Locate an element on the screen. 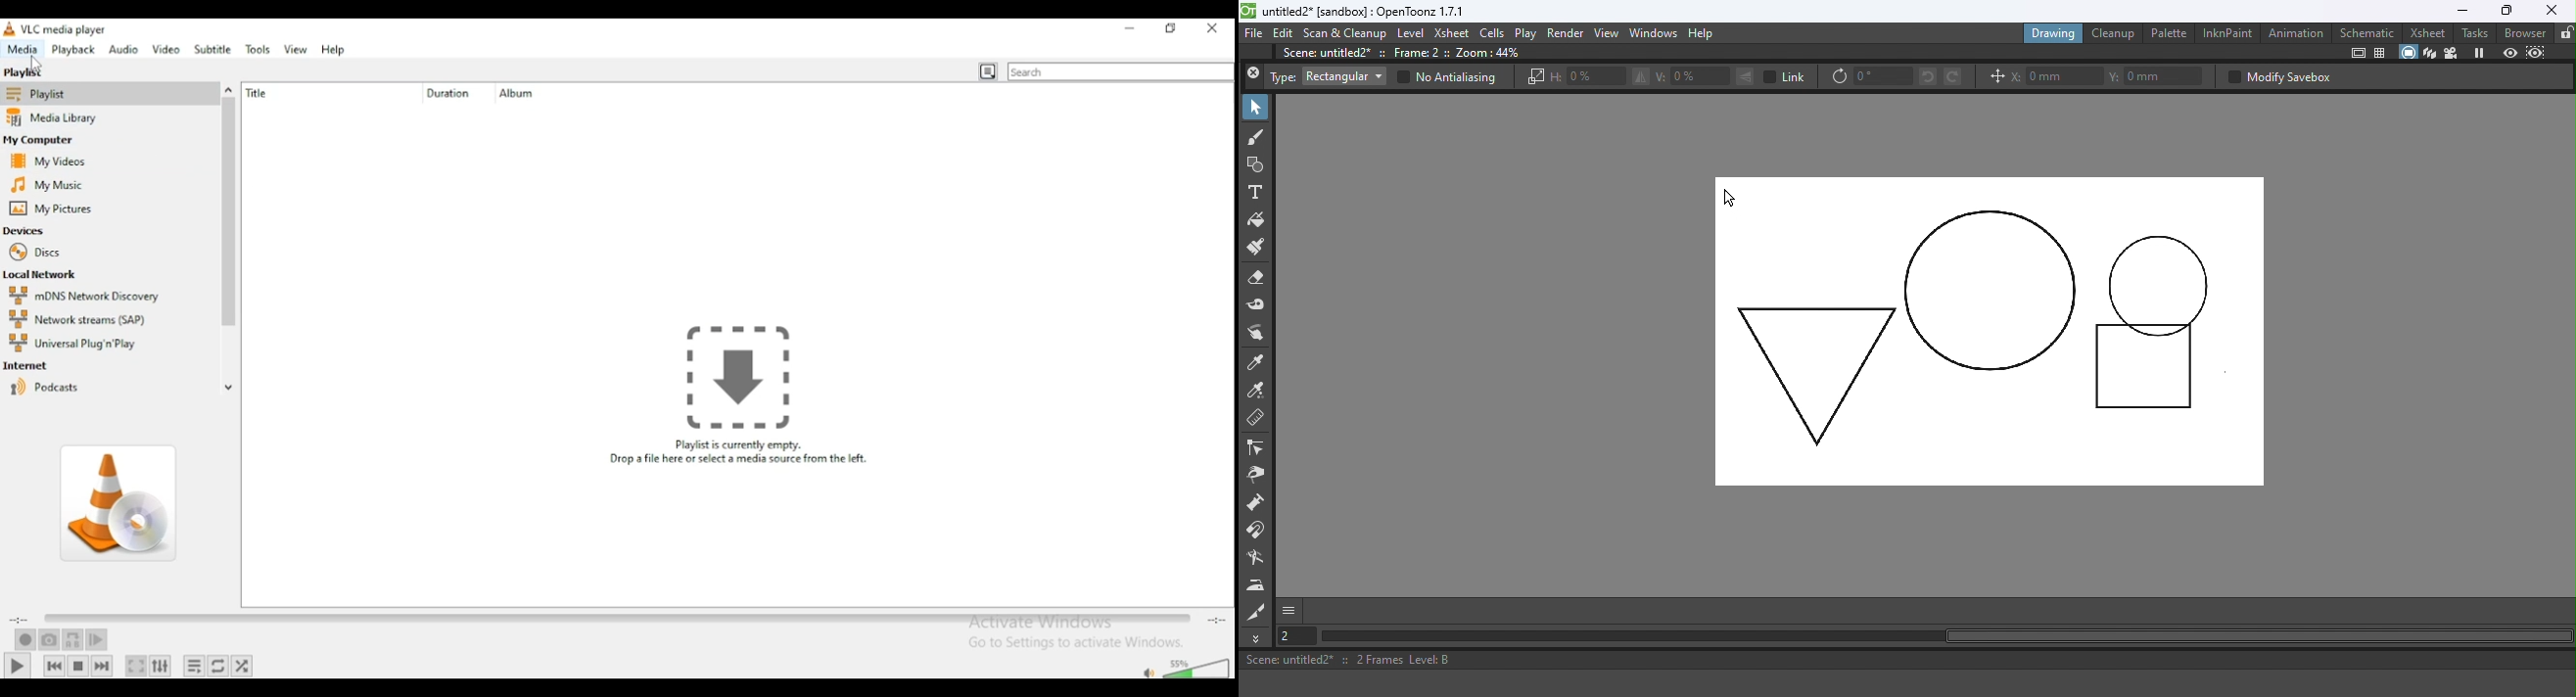 This screenshot has height=700, width=2576. Cleanup is located at coordinates (2114, 33).